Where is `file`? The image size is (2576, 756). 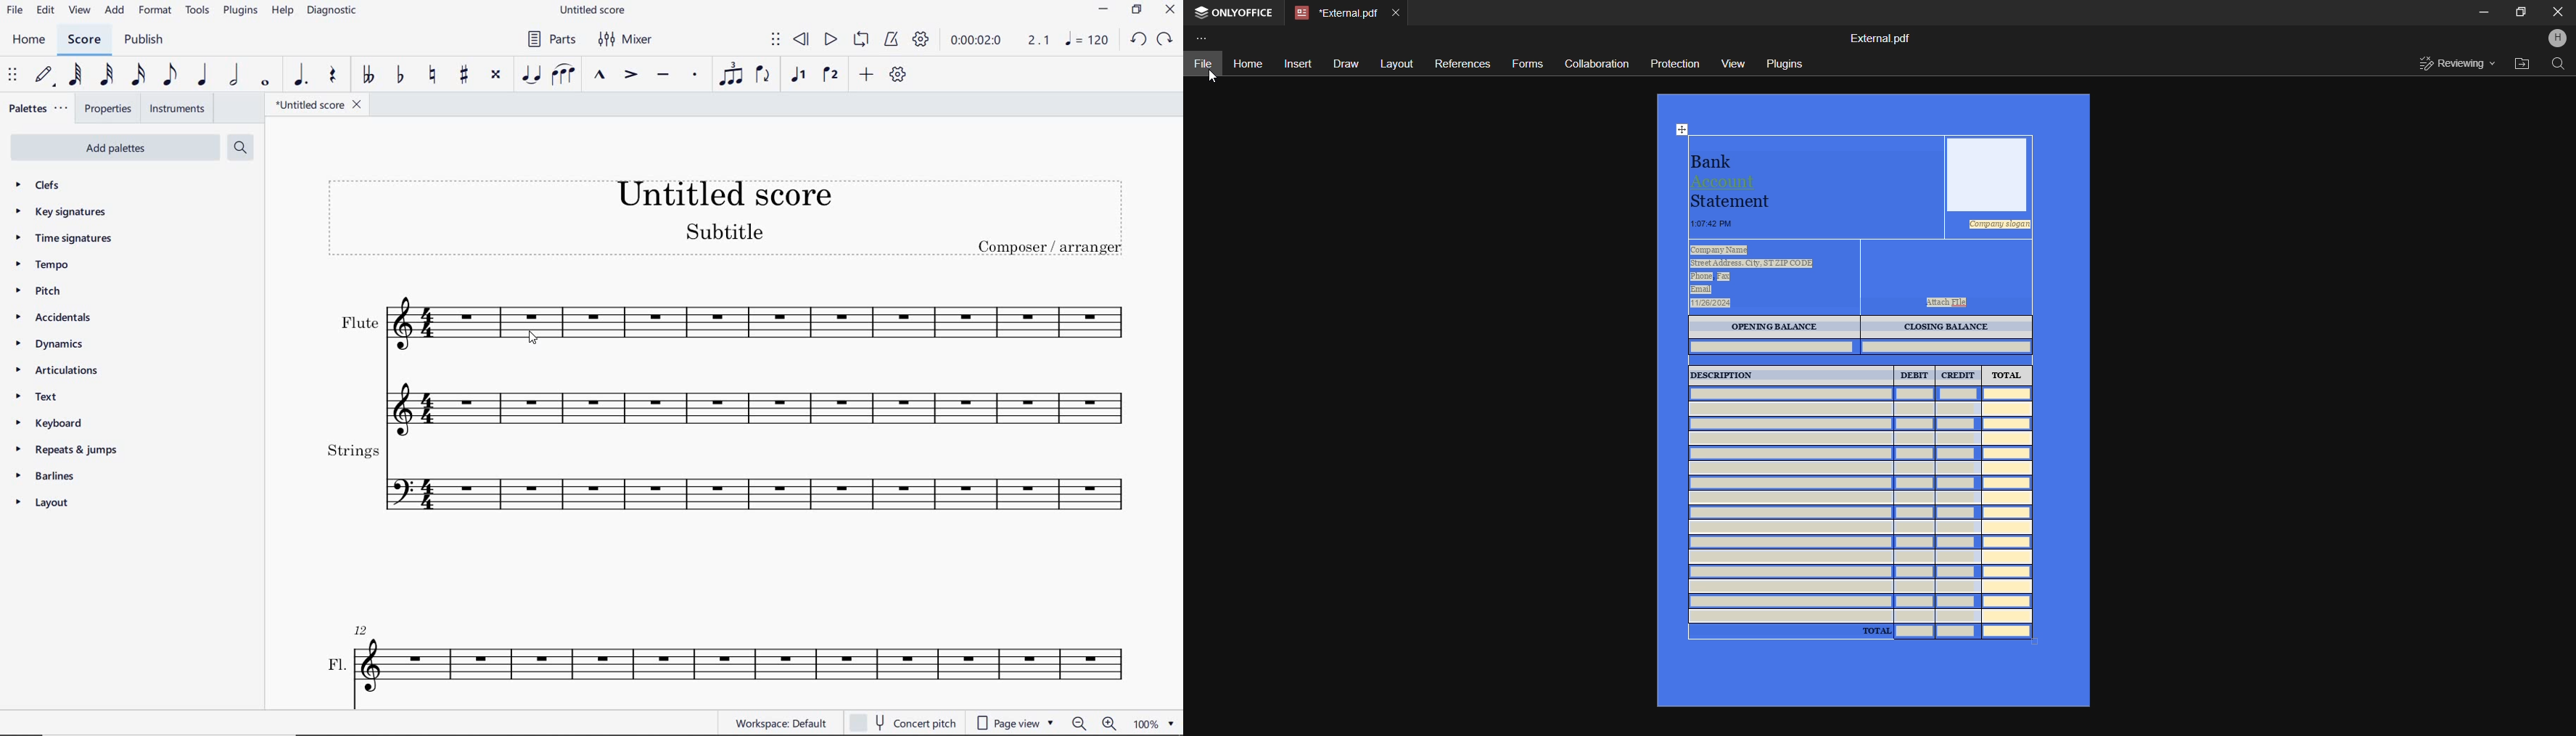
file is located at coordinates (13, 10).